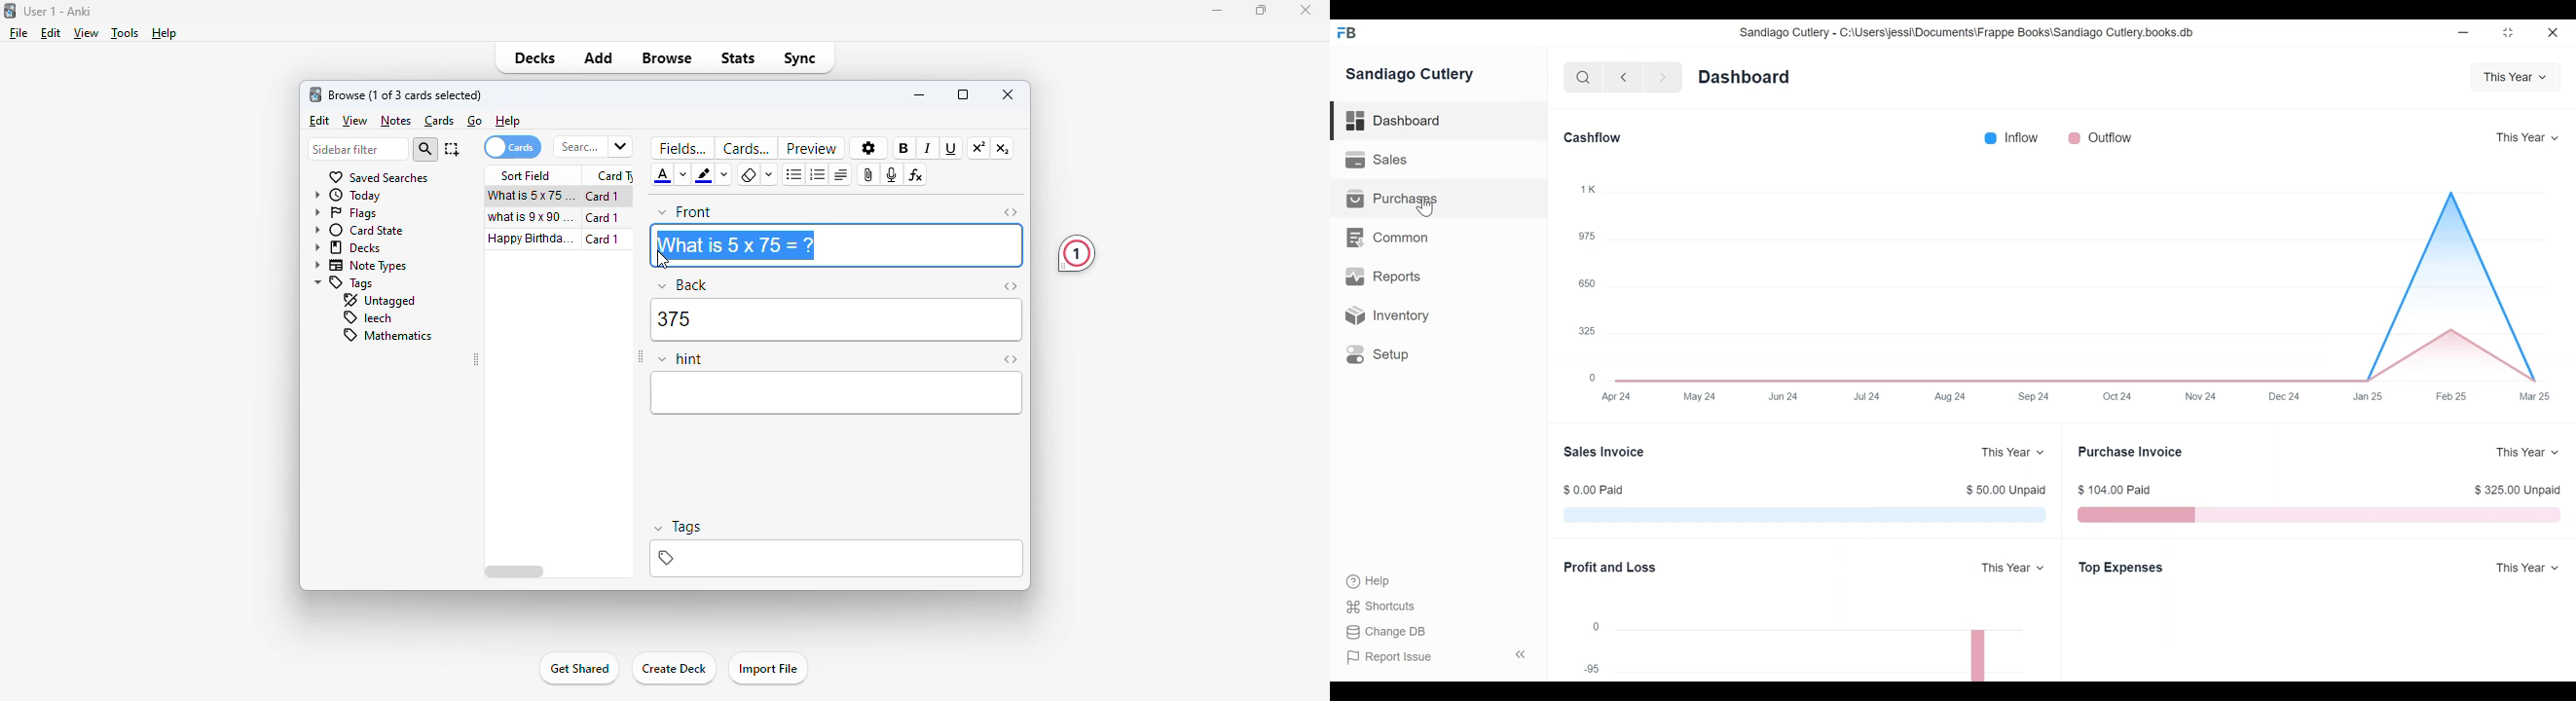 This screenshot has height=728, width=2576. What do you see at coordinates (1373, 581) in the screenshot?
I see ` Help` at bounding box center [1373, 581].